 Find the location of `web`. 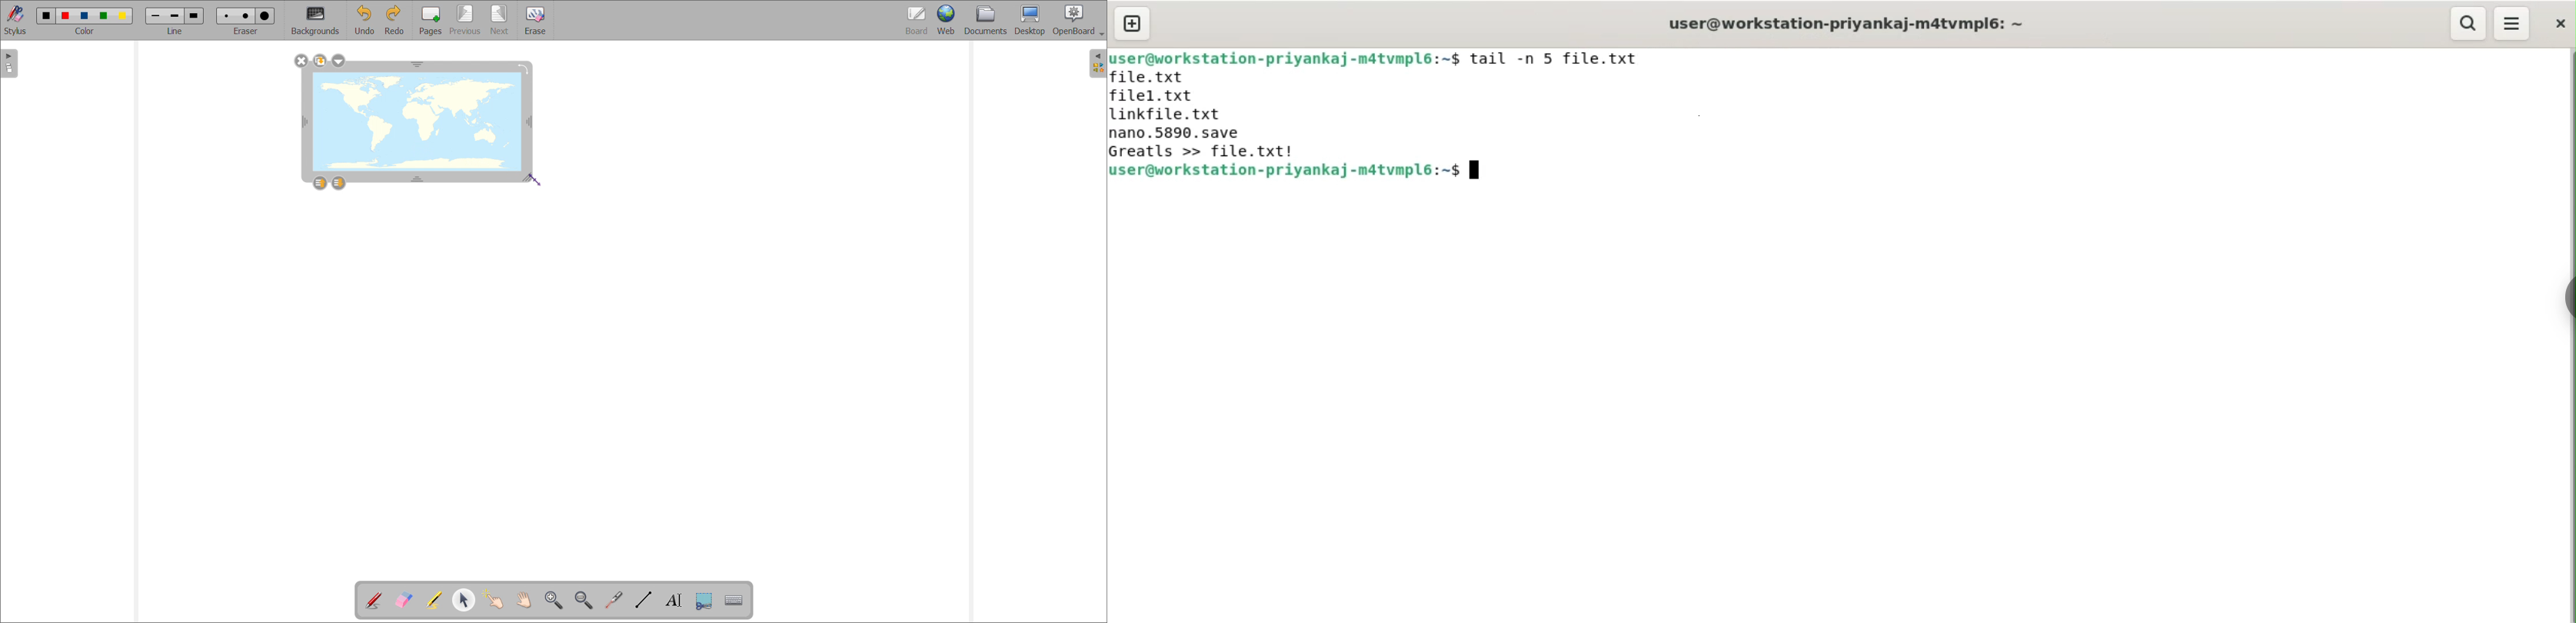

web is located at coordinates (948, 21).